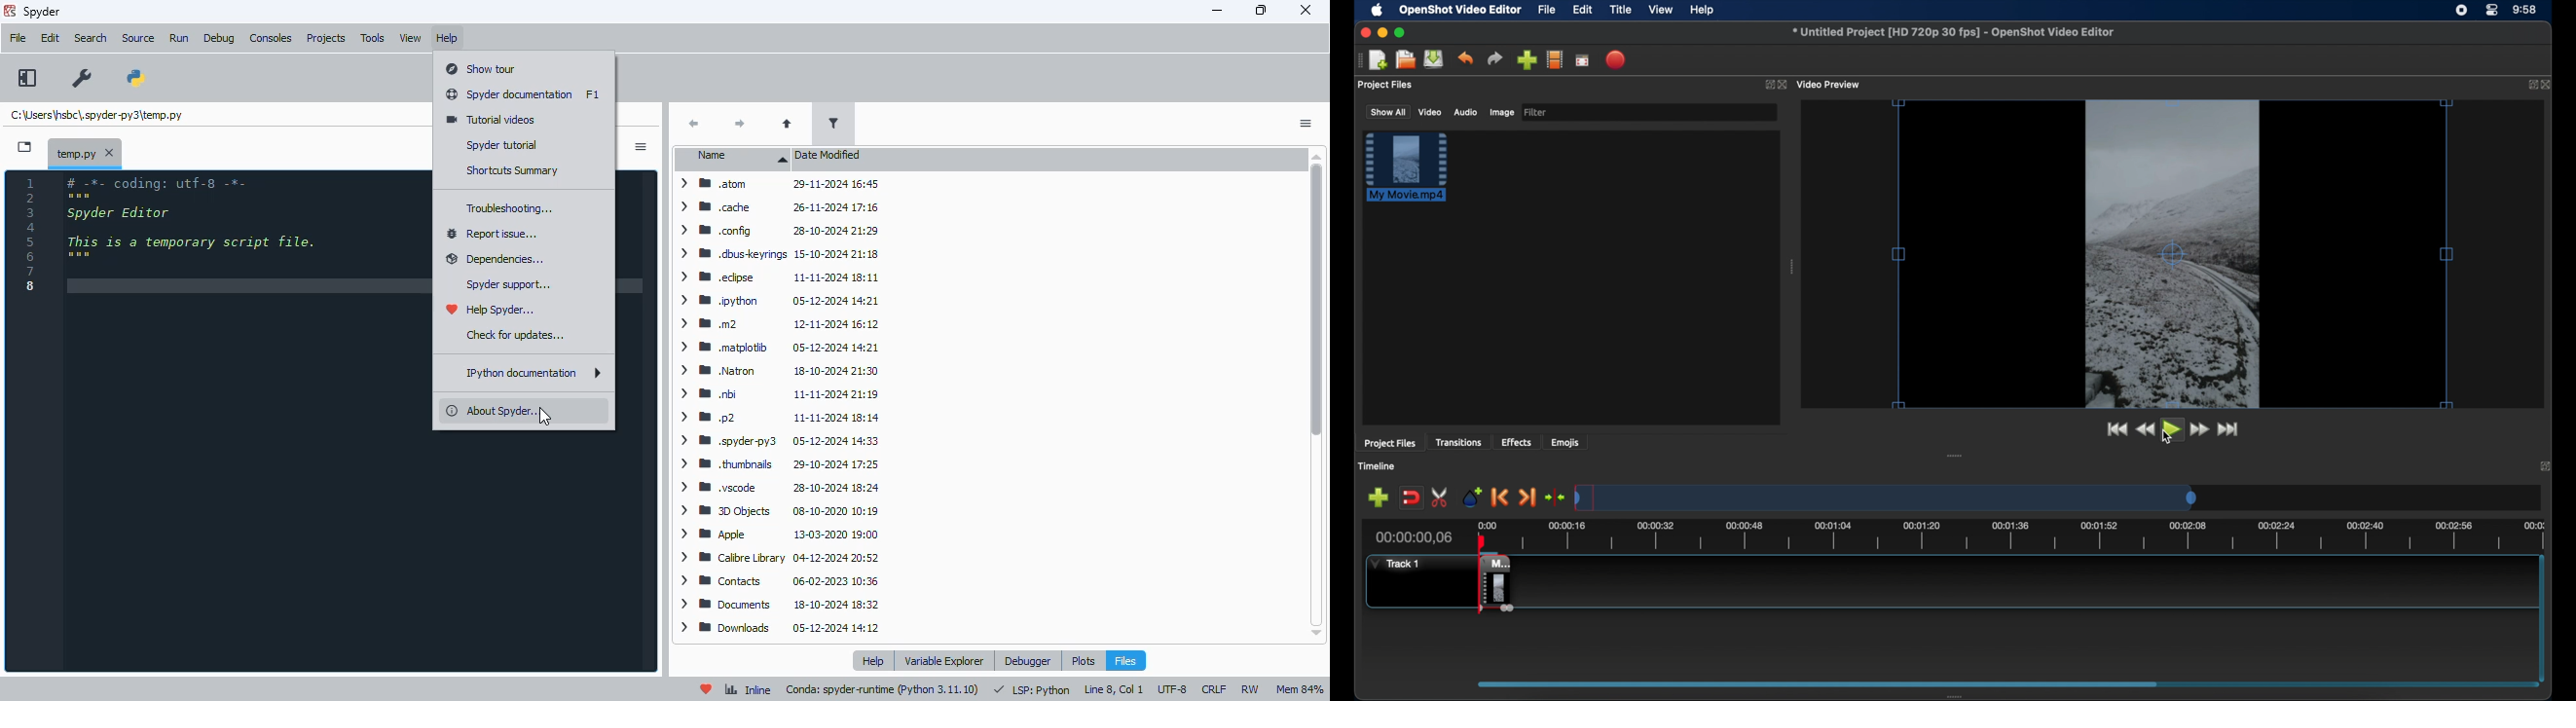  Describe the element at coordinates (1483, 582) in the screenshot. I see `drag cursor` at that location.